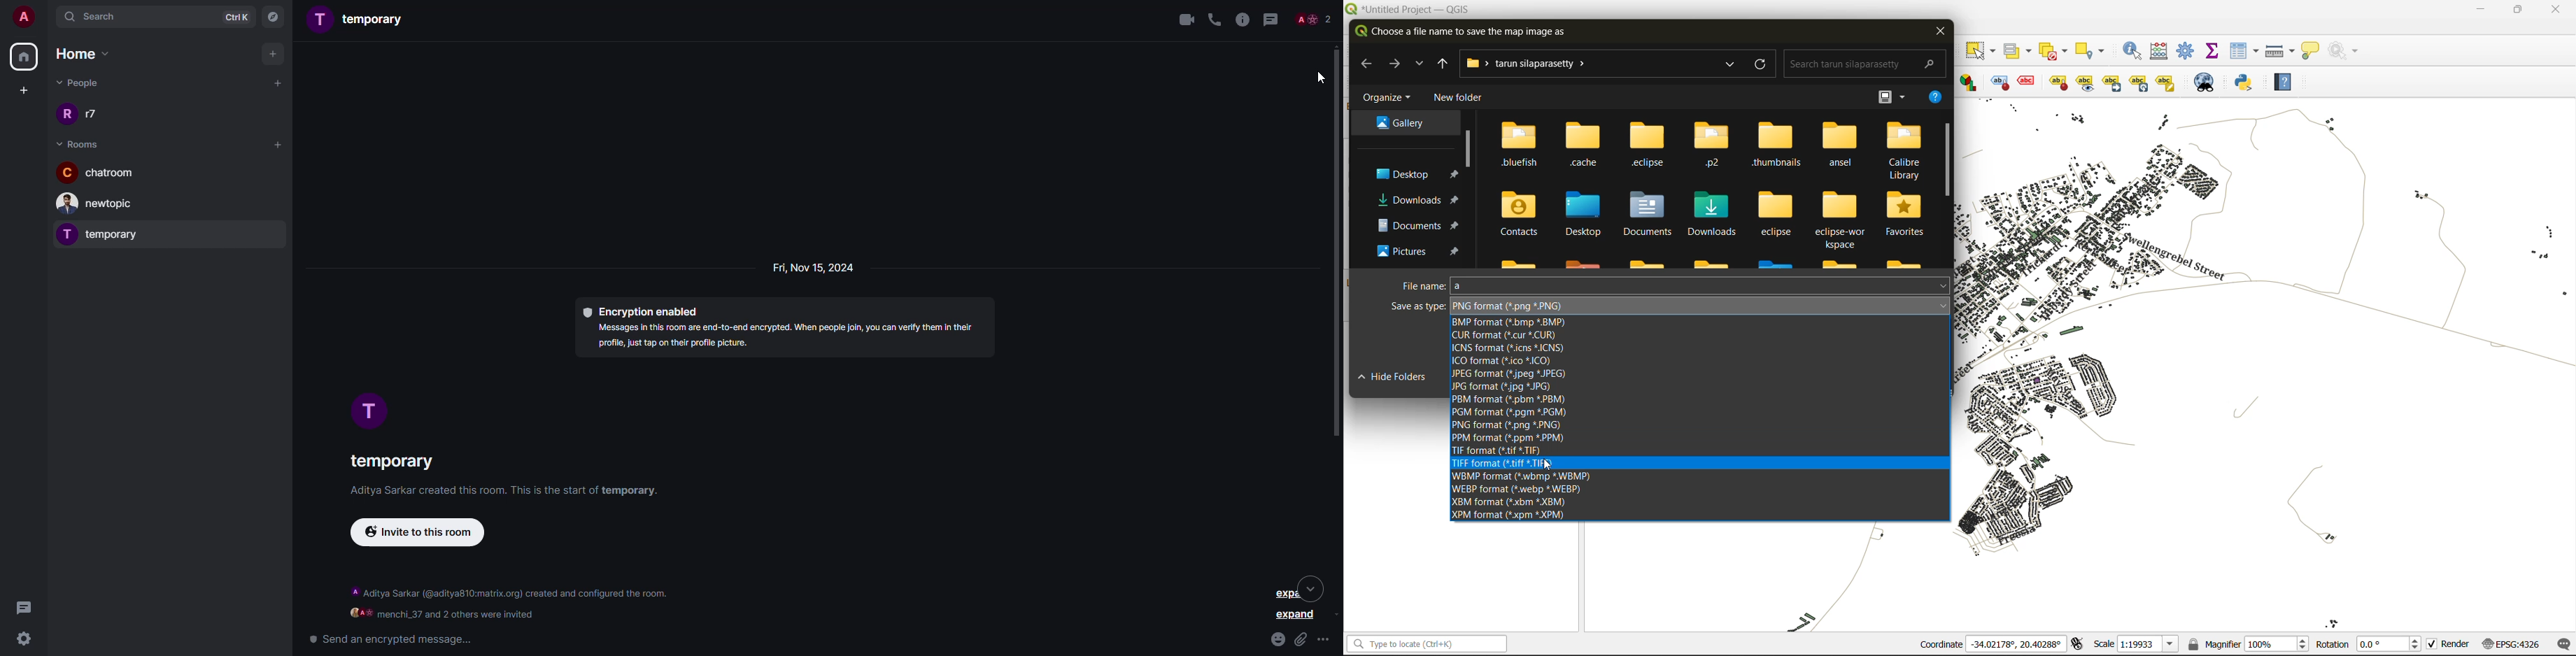  I want to click on Layer diagram options, so click(1969, 82).